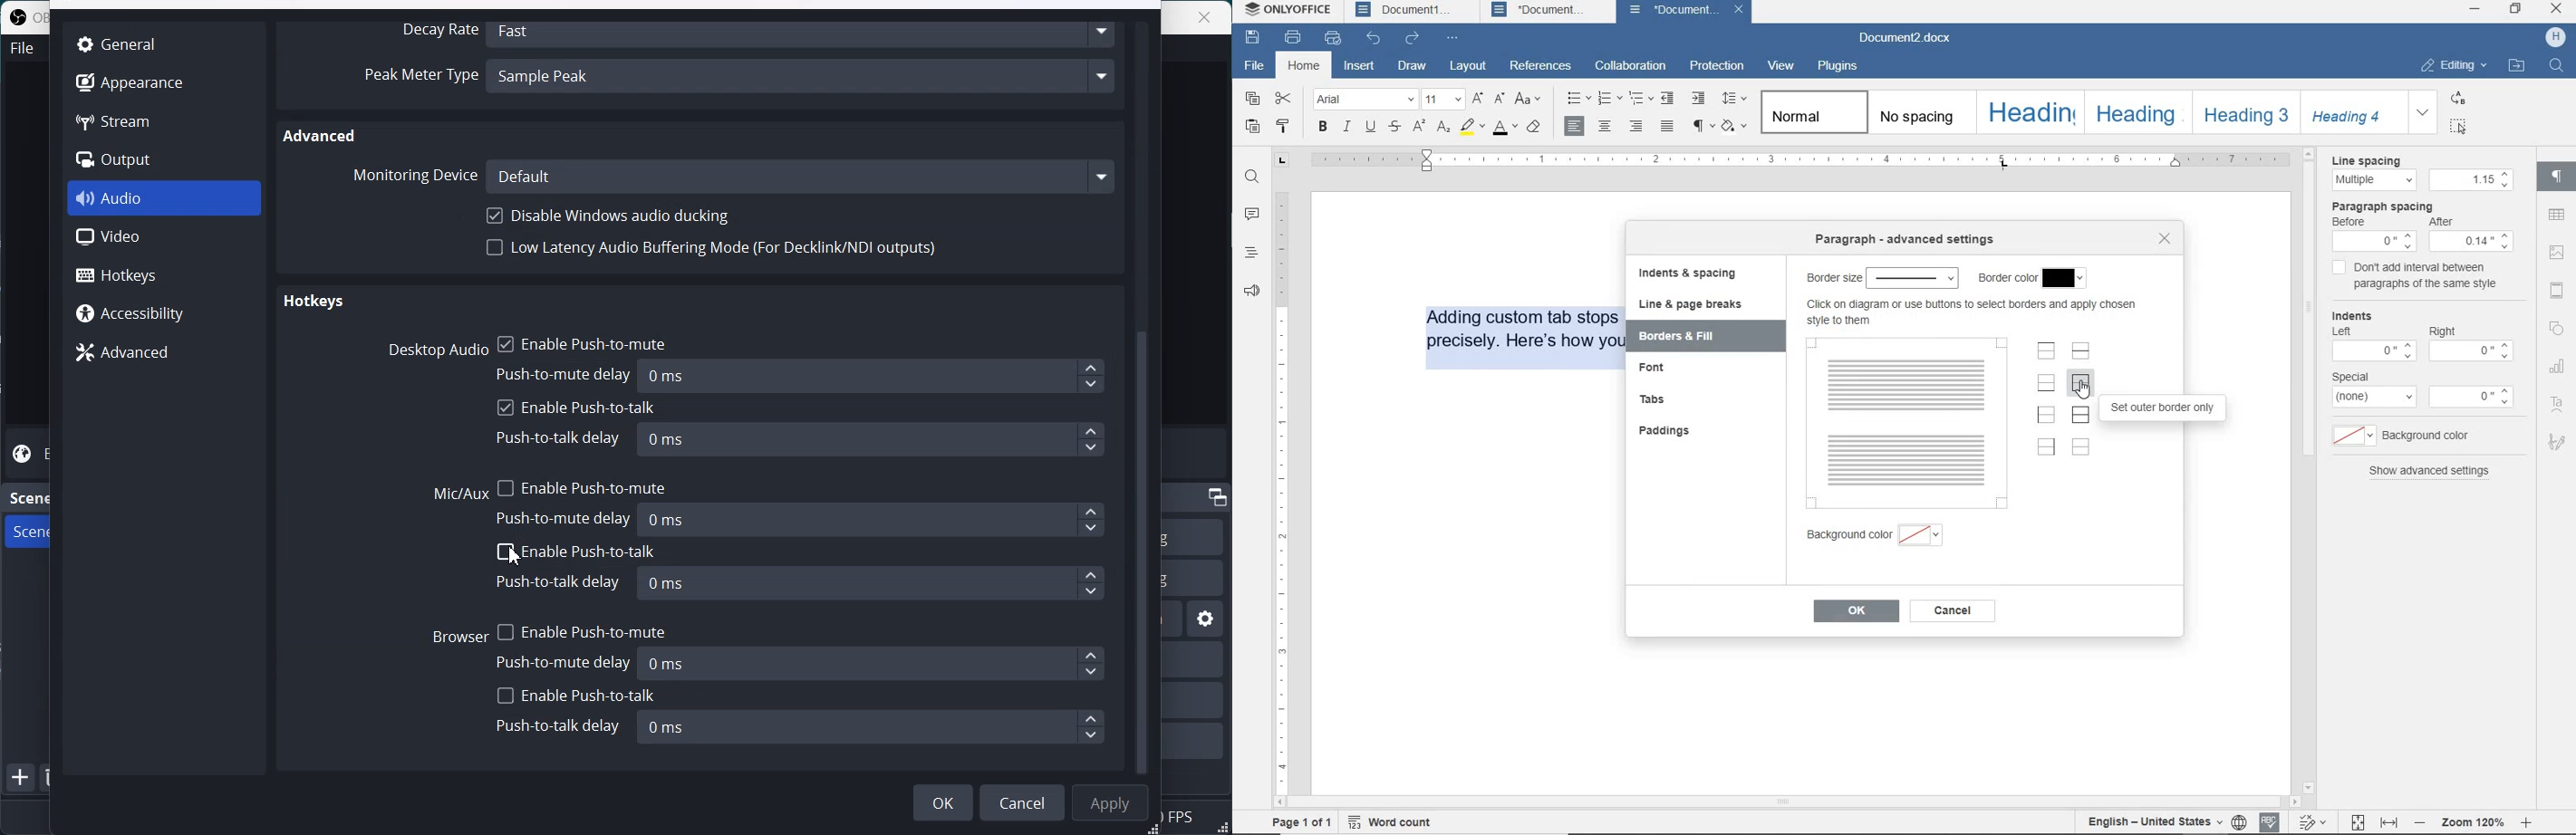 The height and width of the screenshot is (840, 2576). I want to click on header & footer, so click(2557, 290).